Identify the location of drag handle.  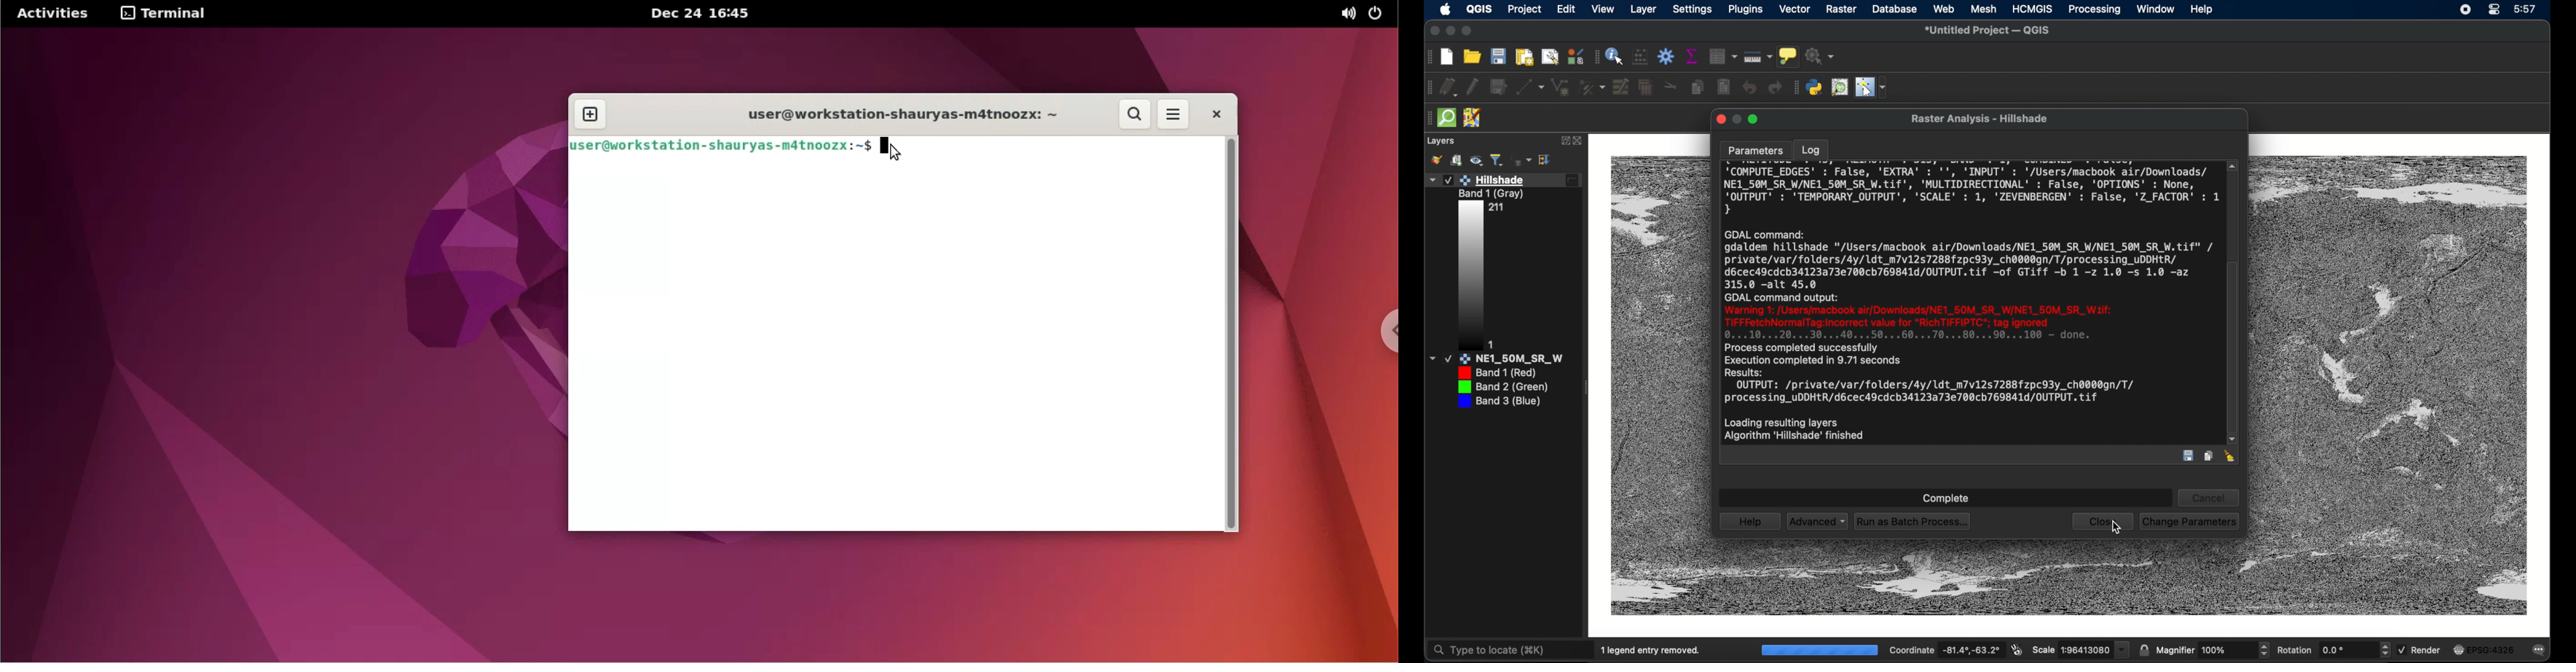
(1428, 87).